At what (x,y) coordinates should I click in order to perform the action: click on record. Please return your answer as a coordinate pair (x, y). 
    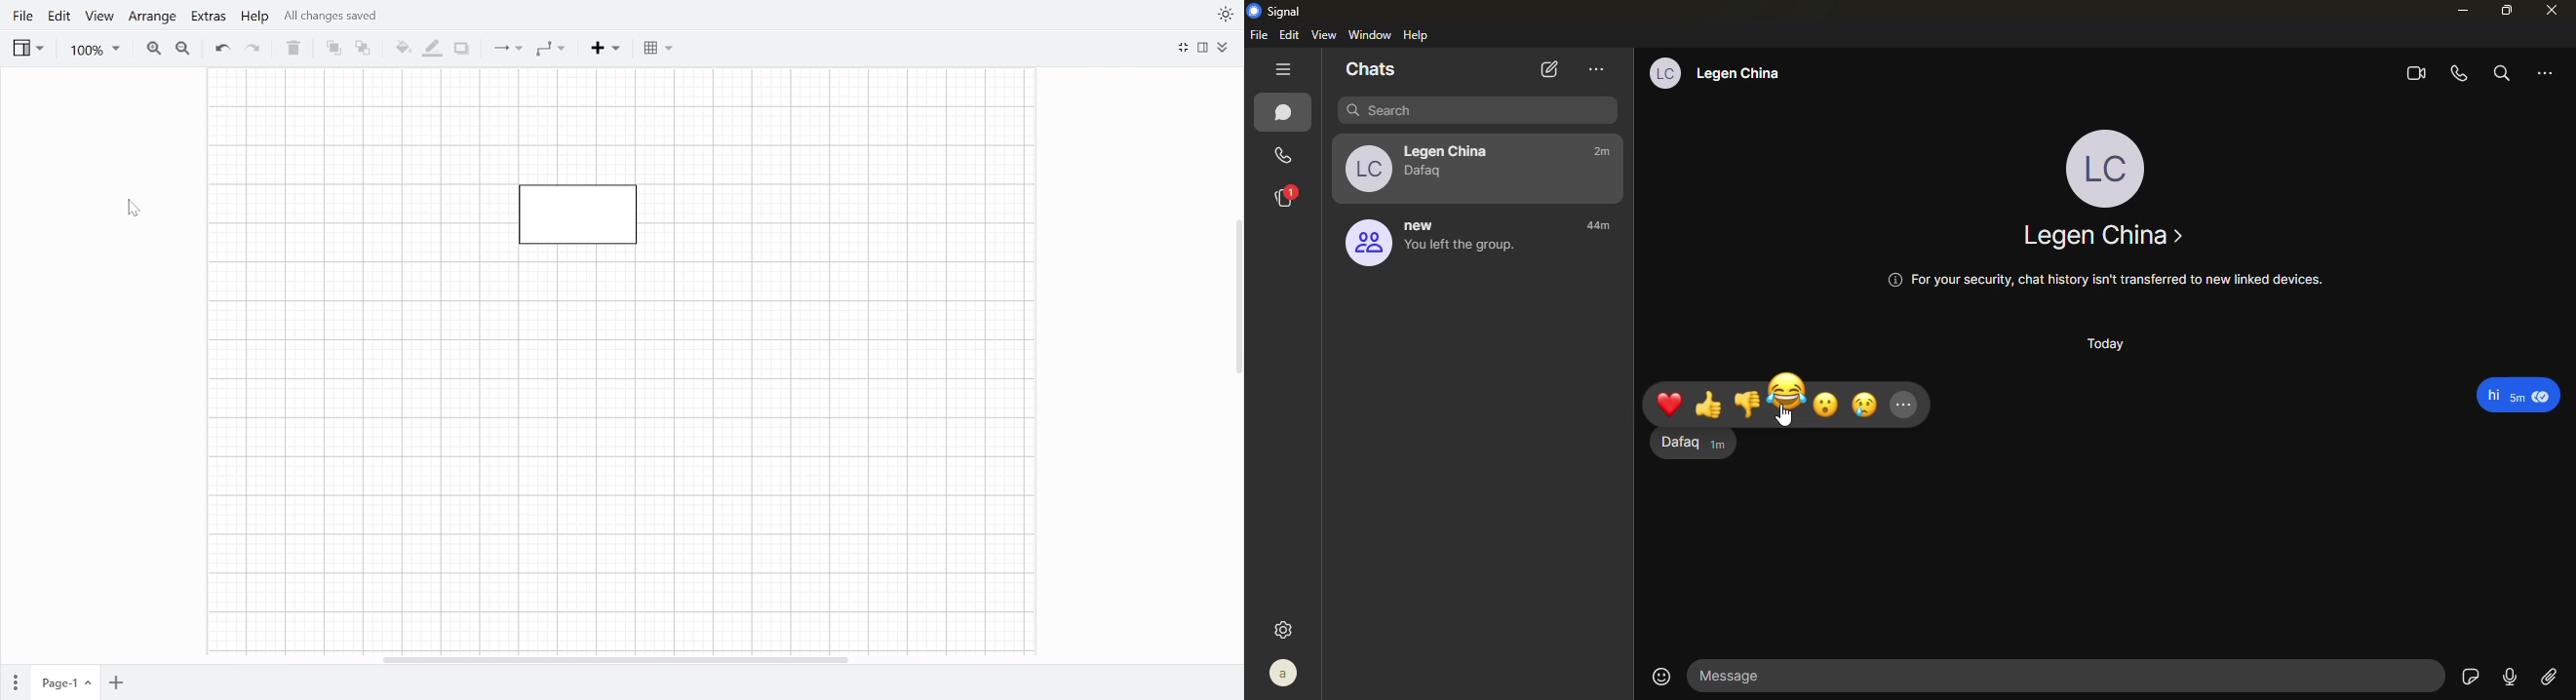
    Looking at the image, I should click on (2509, 675).